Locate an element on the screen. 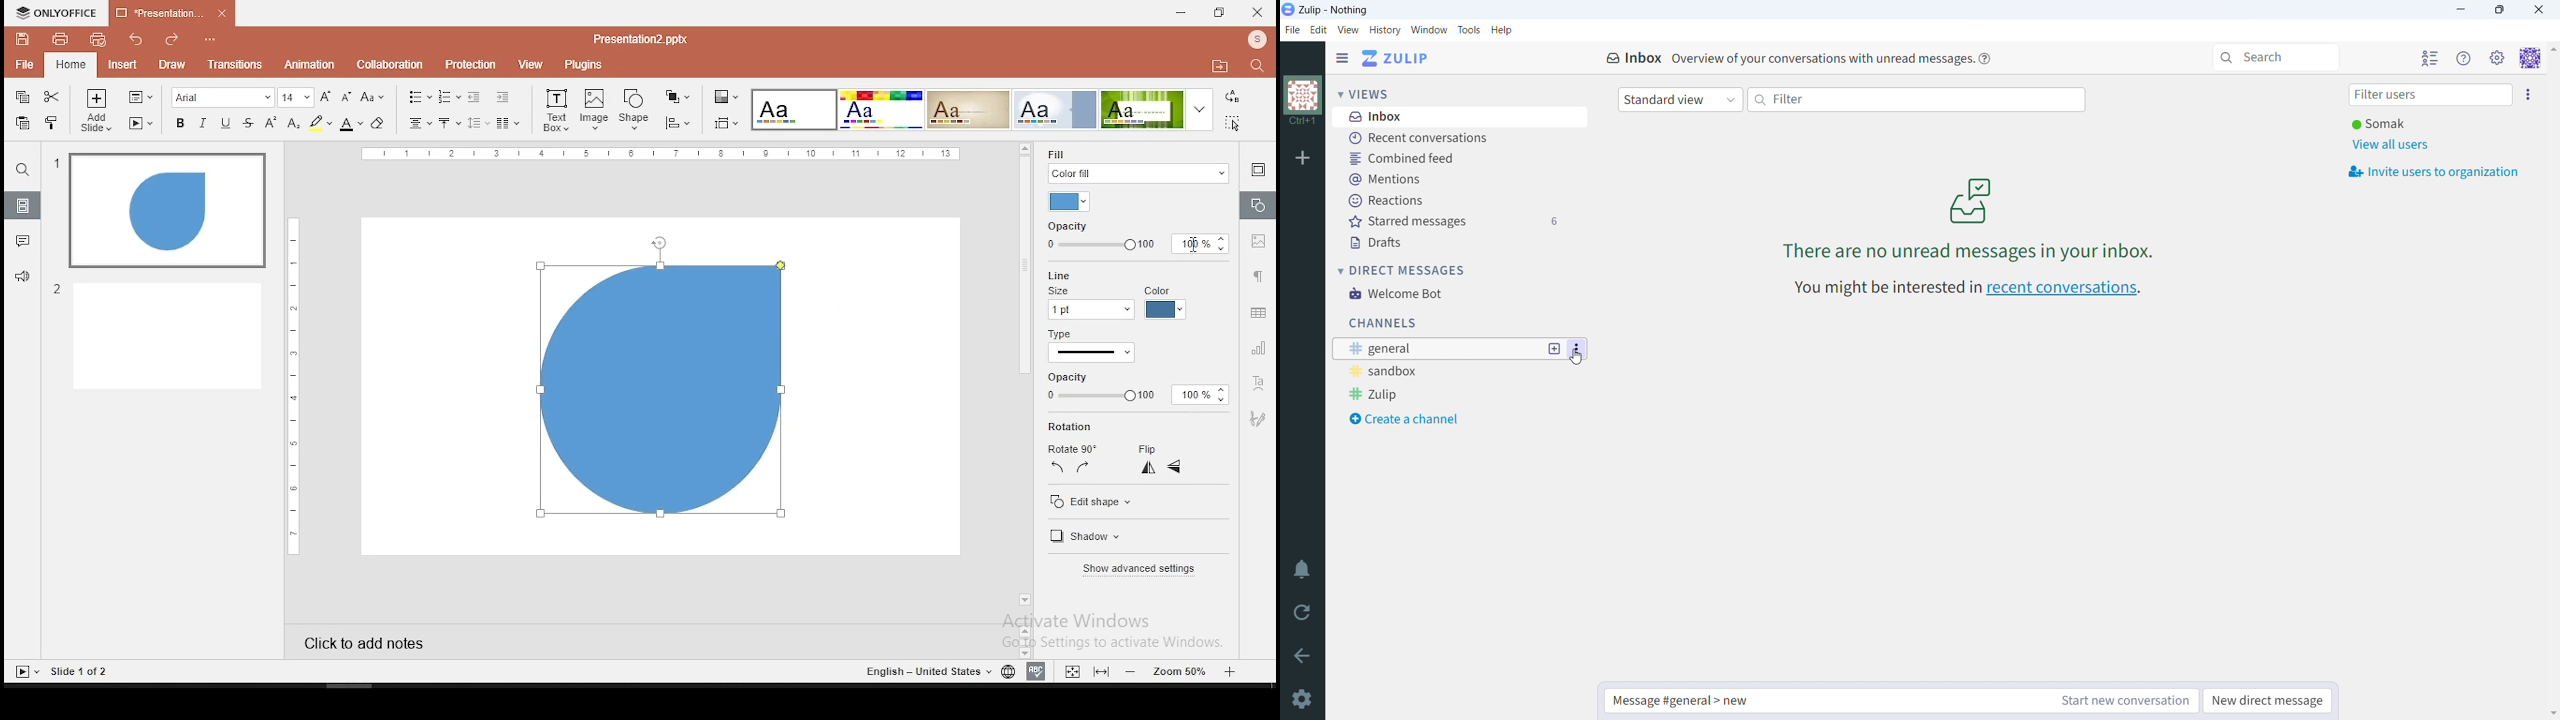  view is located at coordinates (1347, 29).